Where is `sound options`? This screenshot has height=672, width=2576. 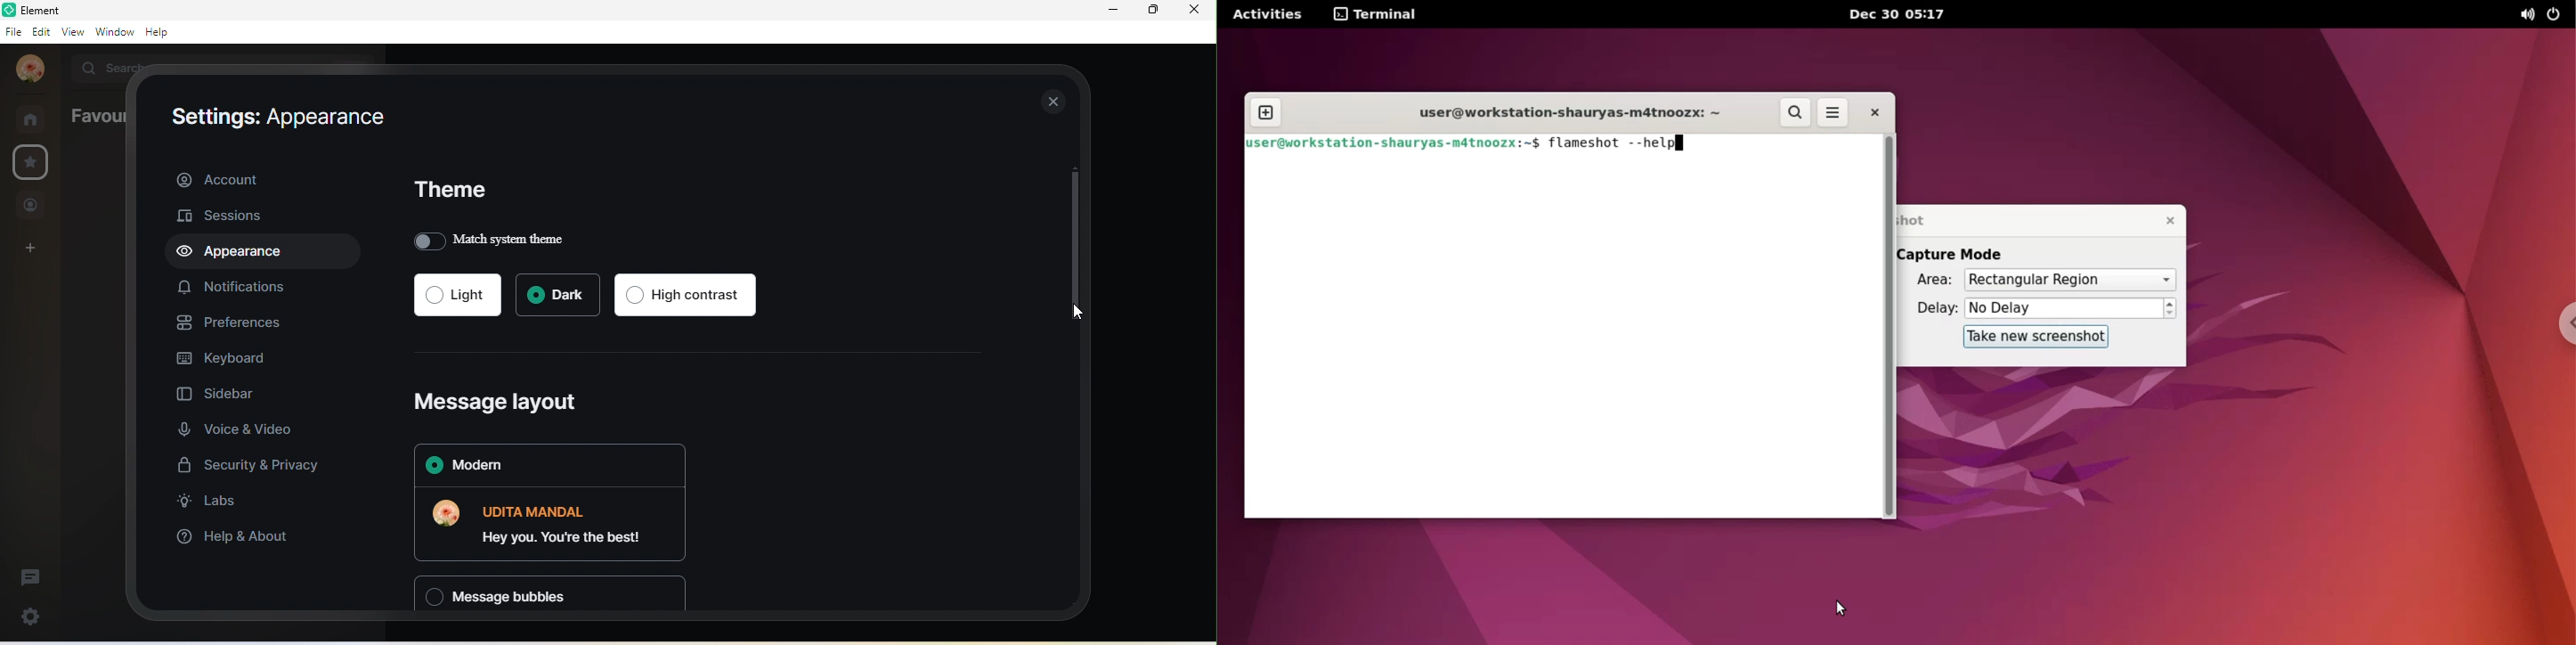
sound options is located at coordinates (2524, 16).